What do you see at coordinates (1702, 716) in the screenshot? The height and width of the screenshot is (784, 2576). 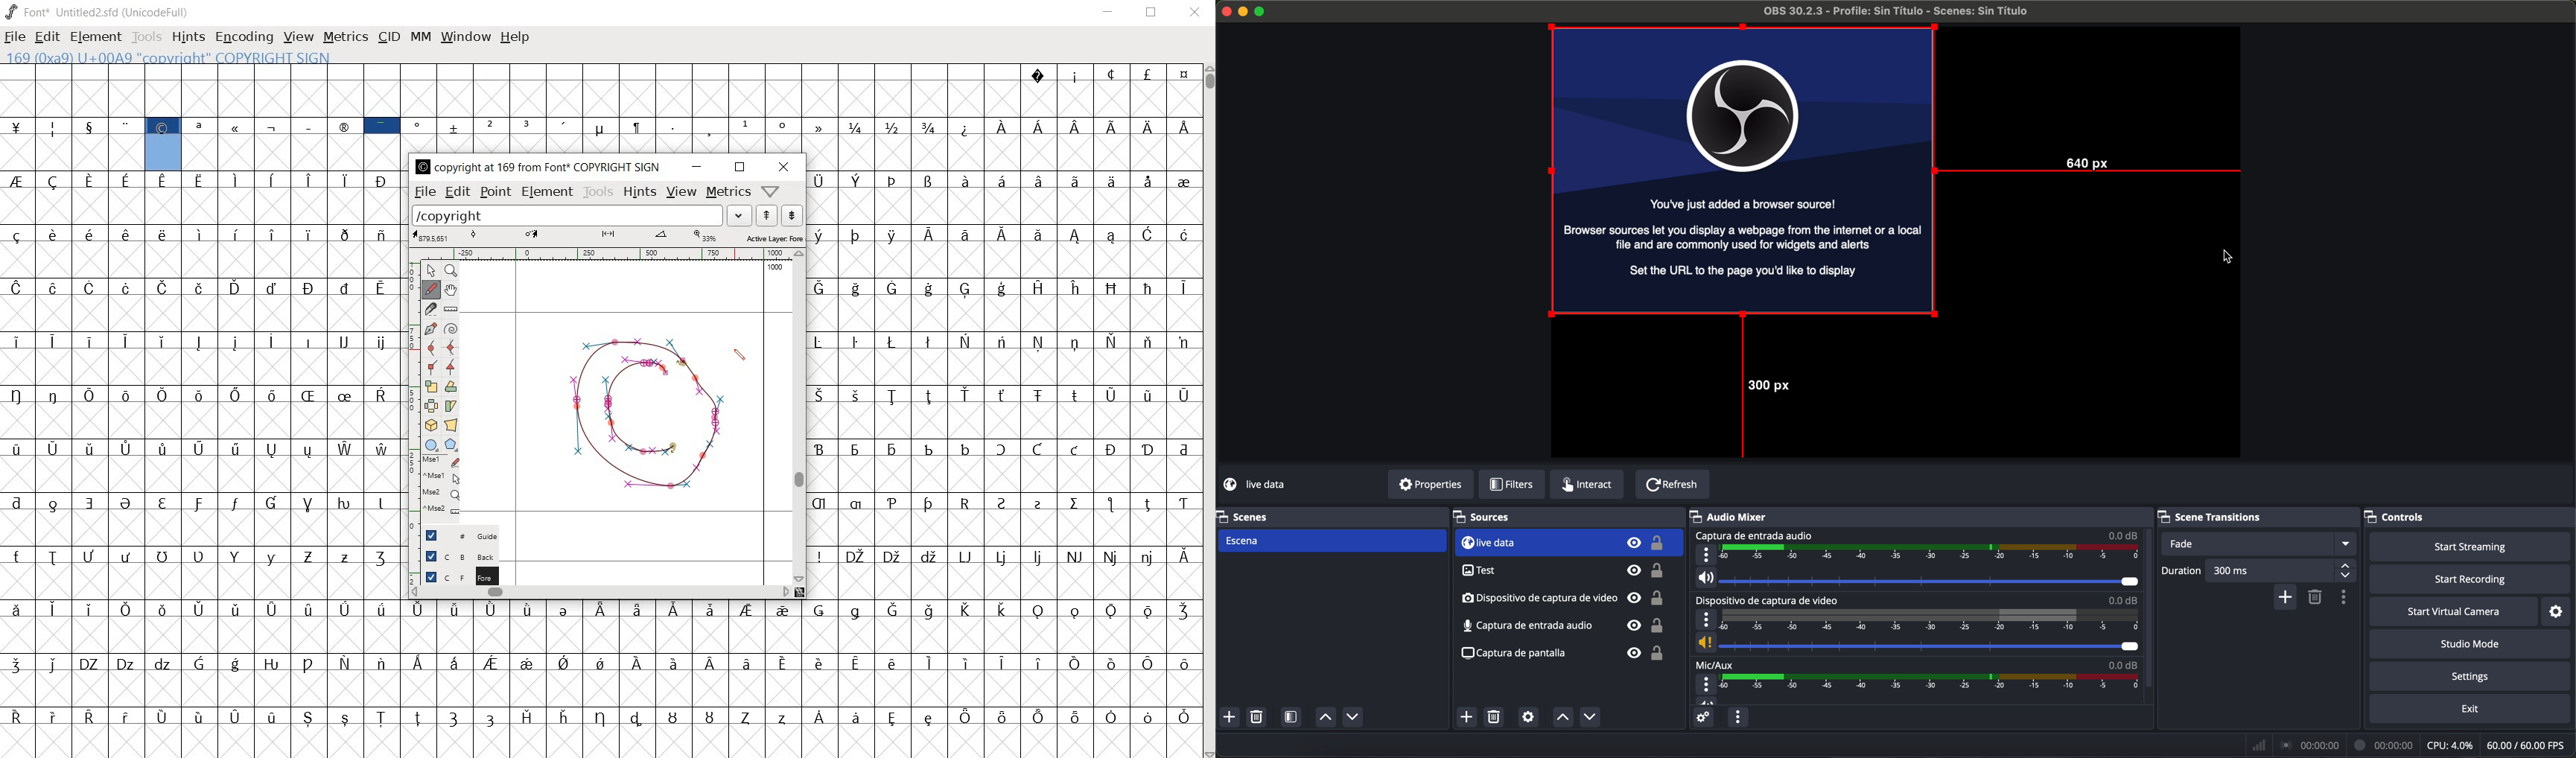 I see `advanced audio properties` at bounding box center [1702, 716].